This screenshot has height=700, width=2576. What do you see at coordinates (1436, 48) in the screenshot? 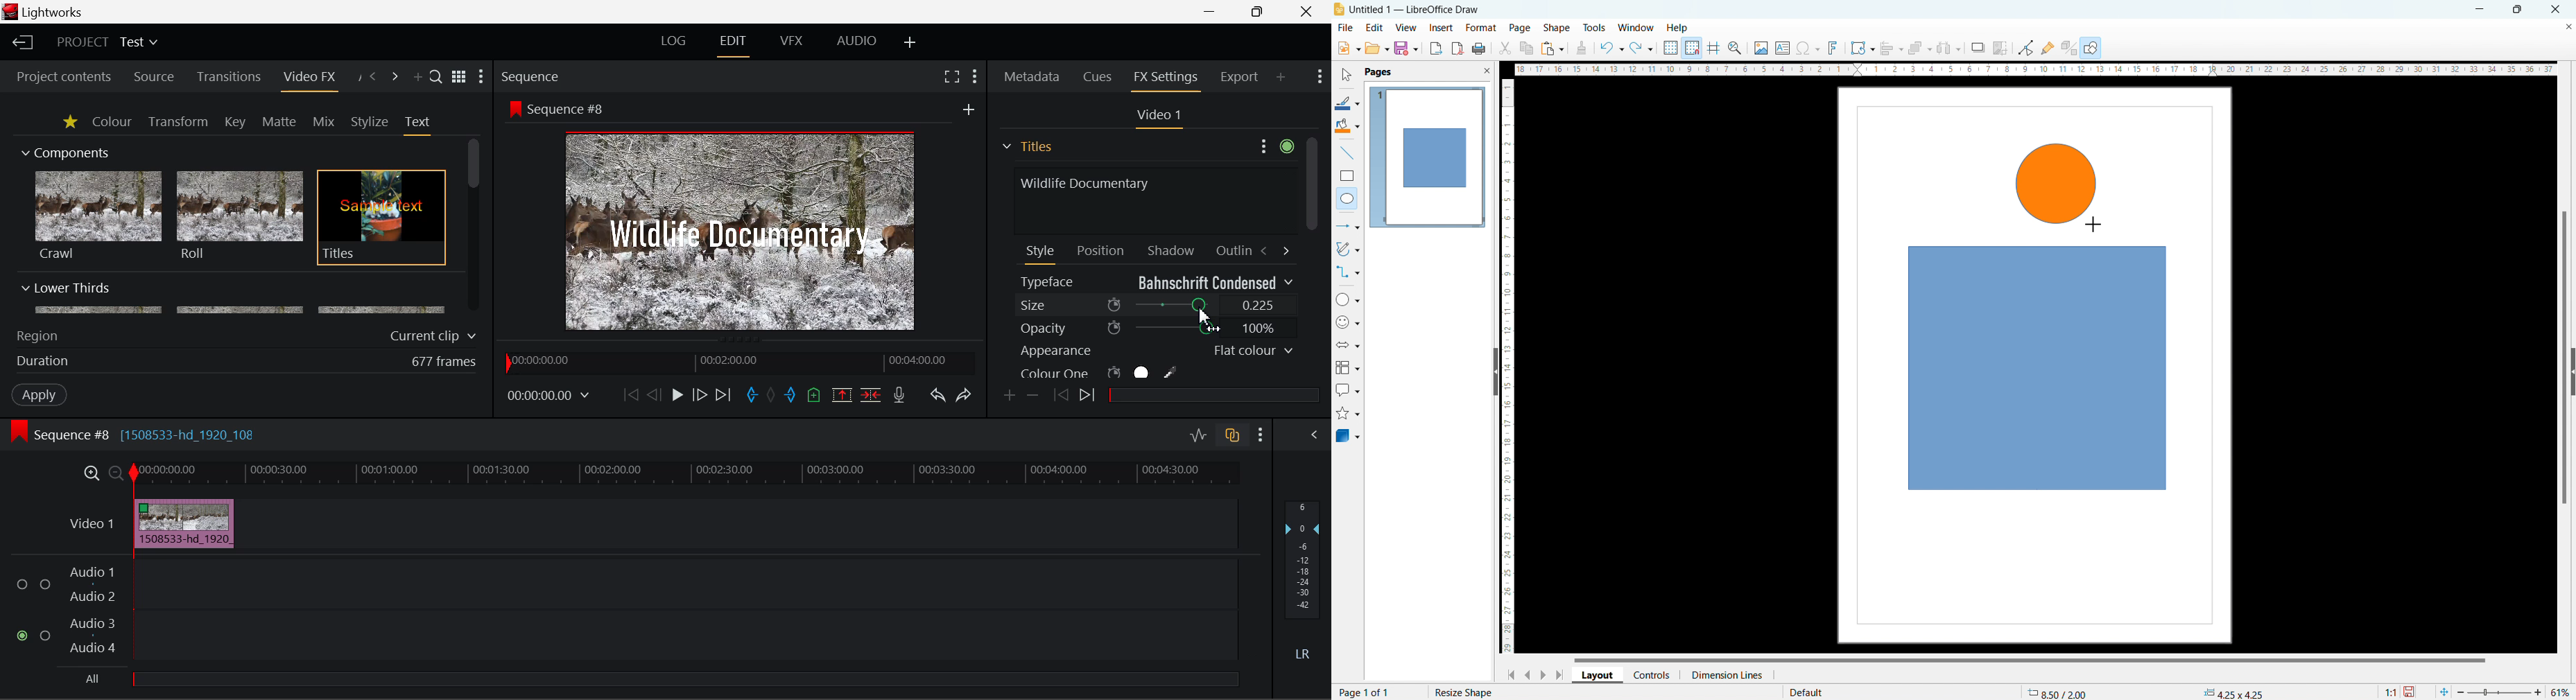
I see `export` at bounding box center [1436, 48].